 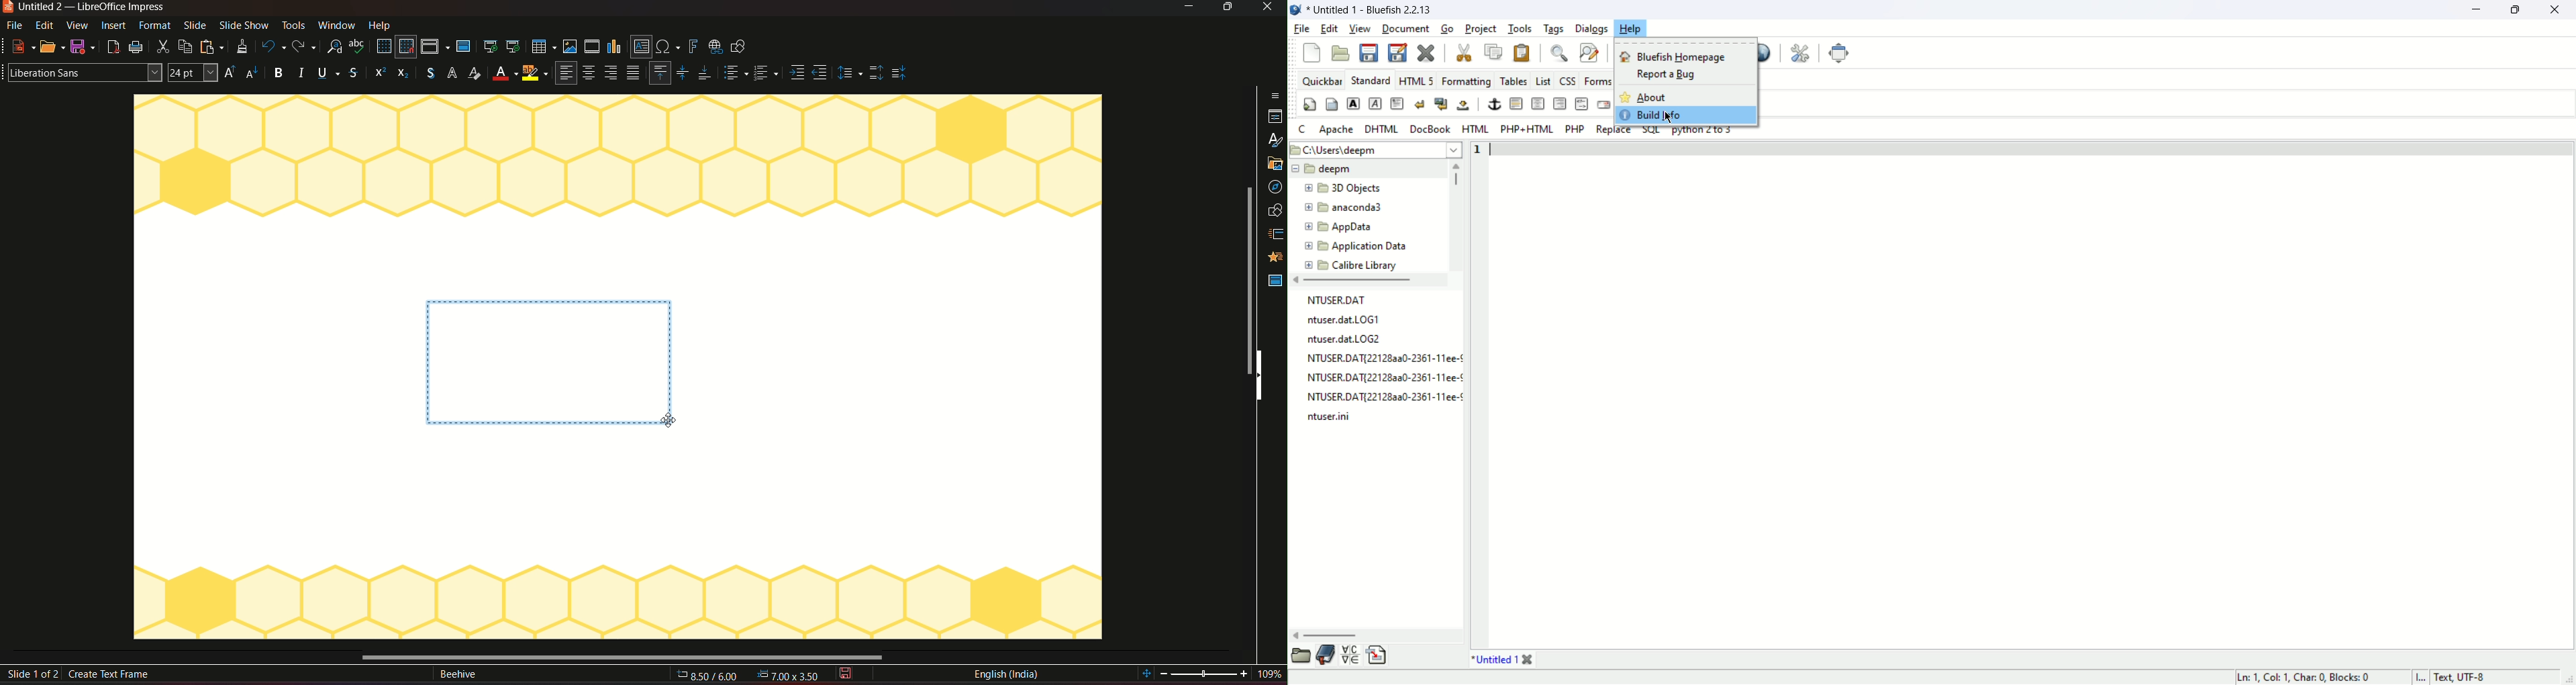 What do you see at coordinates (1275, 230) in the screenshot?
I see `animation` at bounding box center [1275, 230].